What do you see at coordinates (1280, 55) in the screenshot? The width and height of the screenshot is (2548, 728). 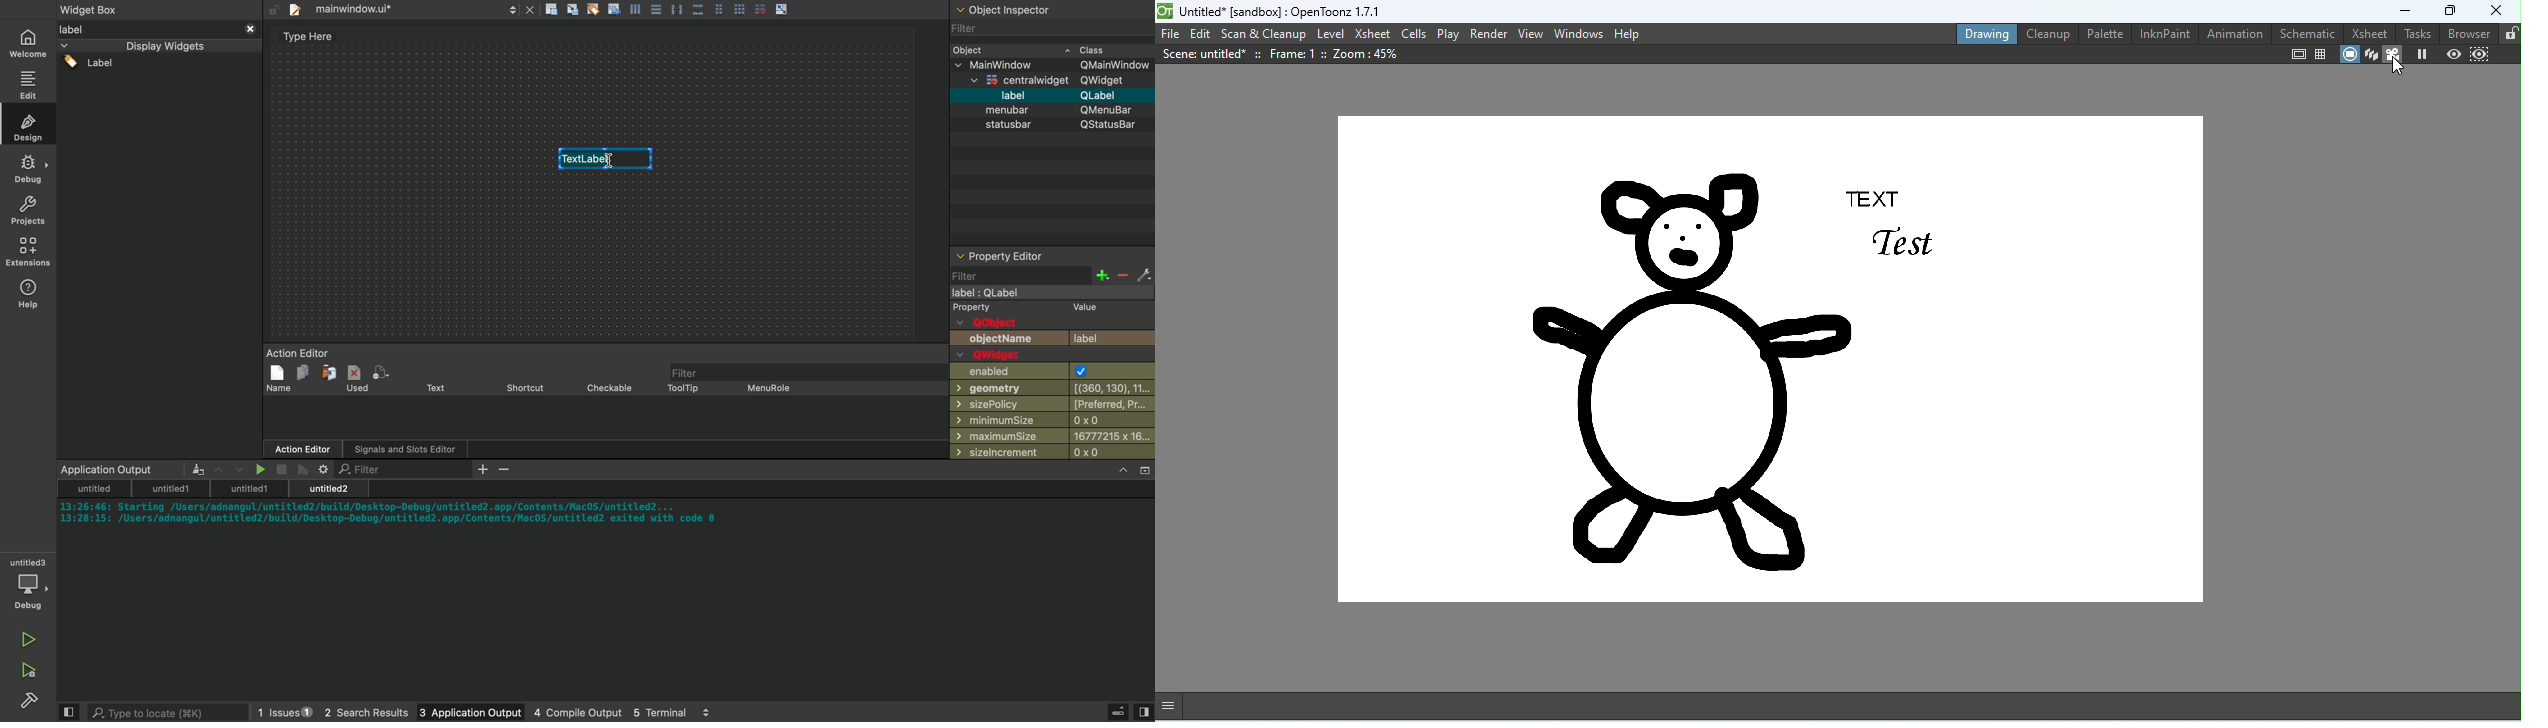 I see `scene details` at bounding box center [1280, 55].